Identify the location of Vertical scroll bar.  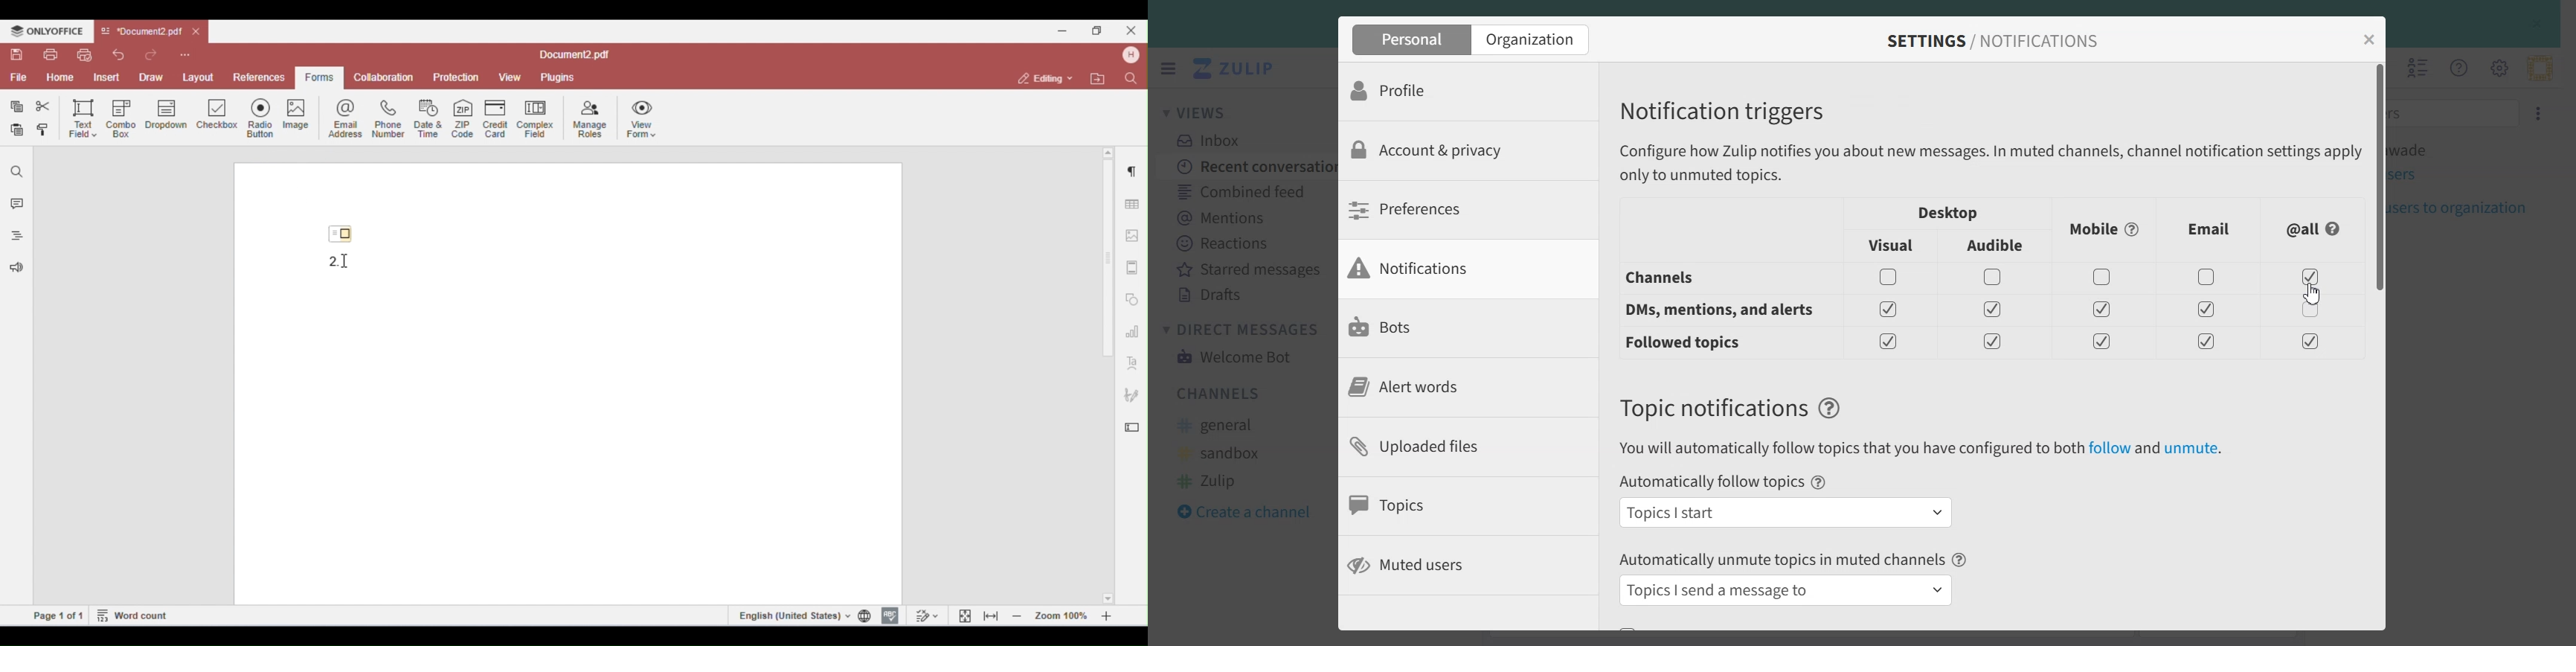
(2379, 345).